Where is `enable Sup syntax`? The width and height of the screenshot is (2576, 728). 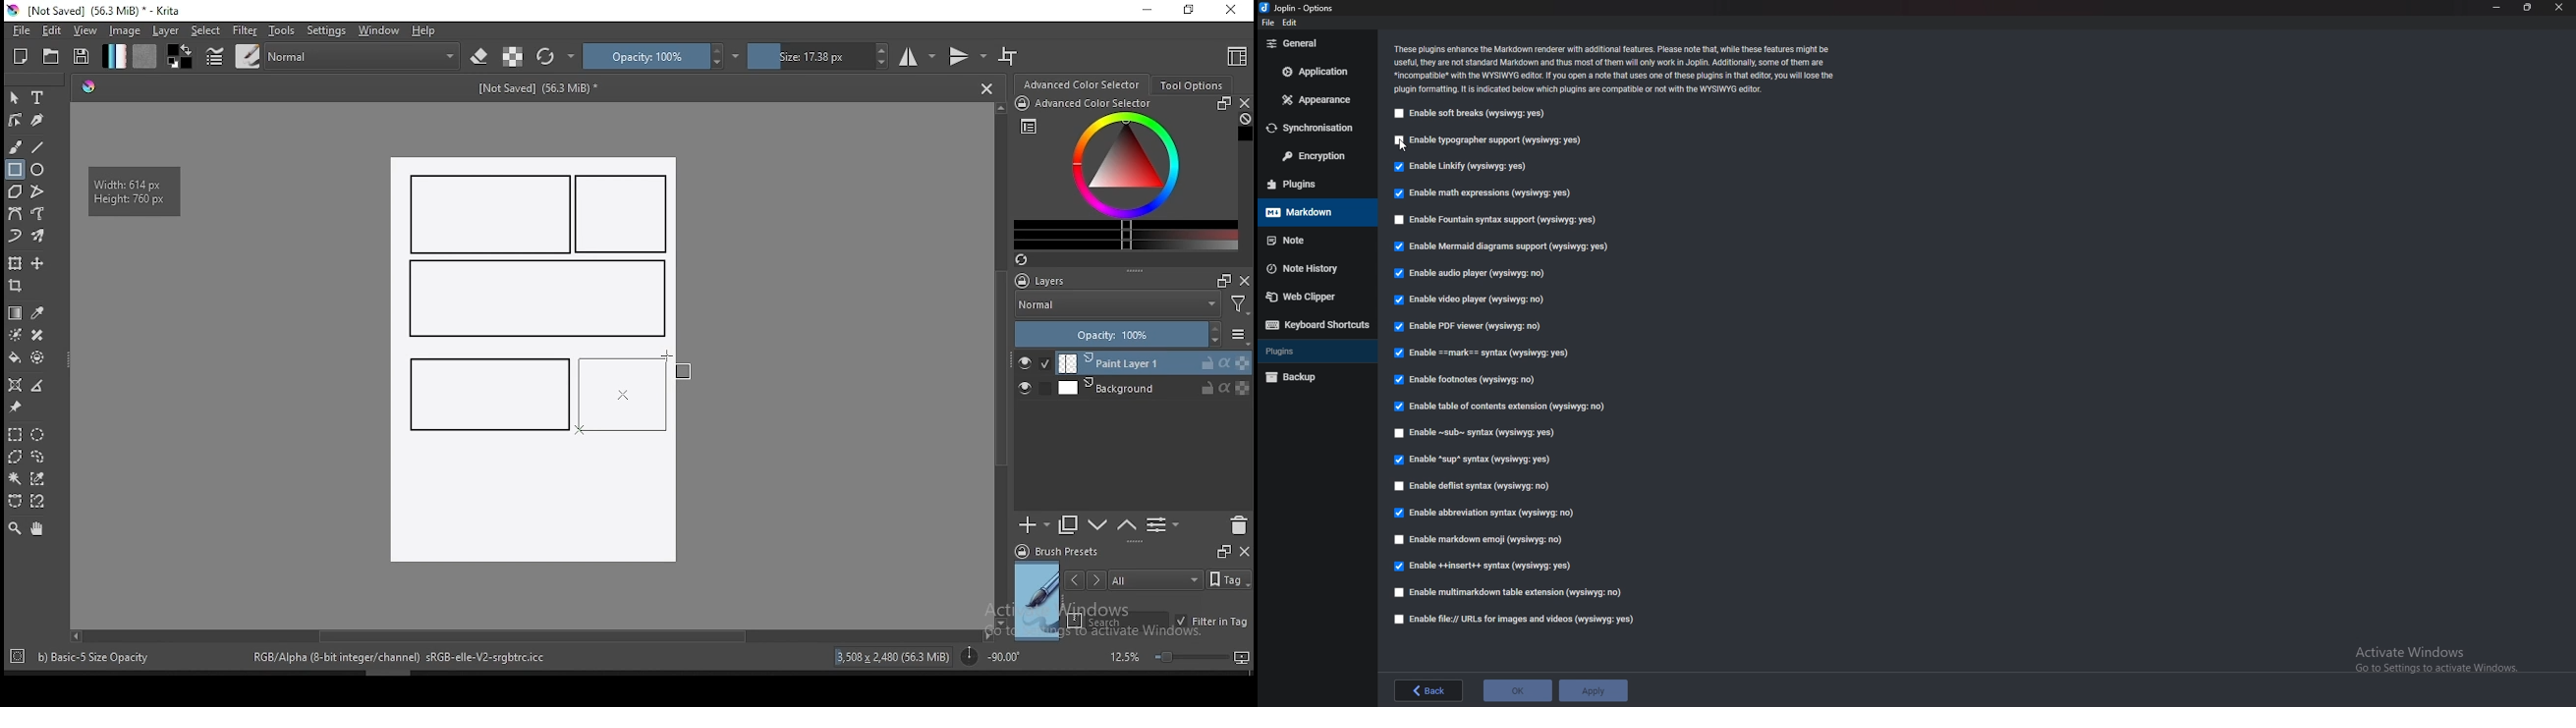
enable Sup syntax is located at coordinates (1470, 459).